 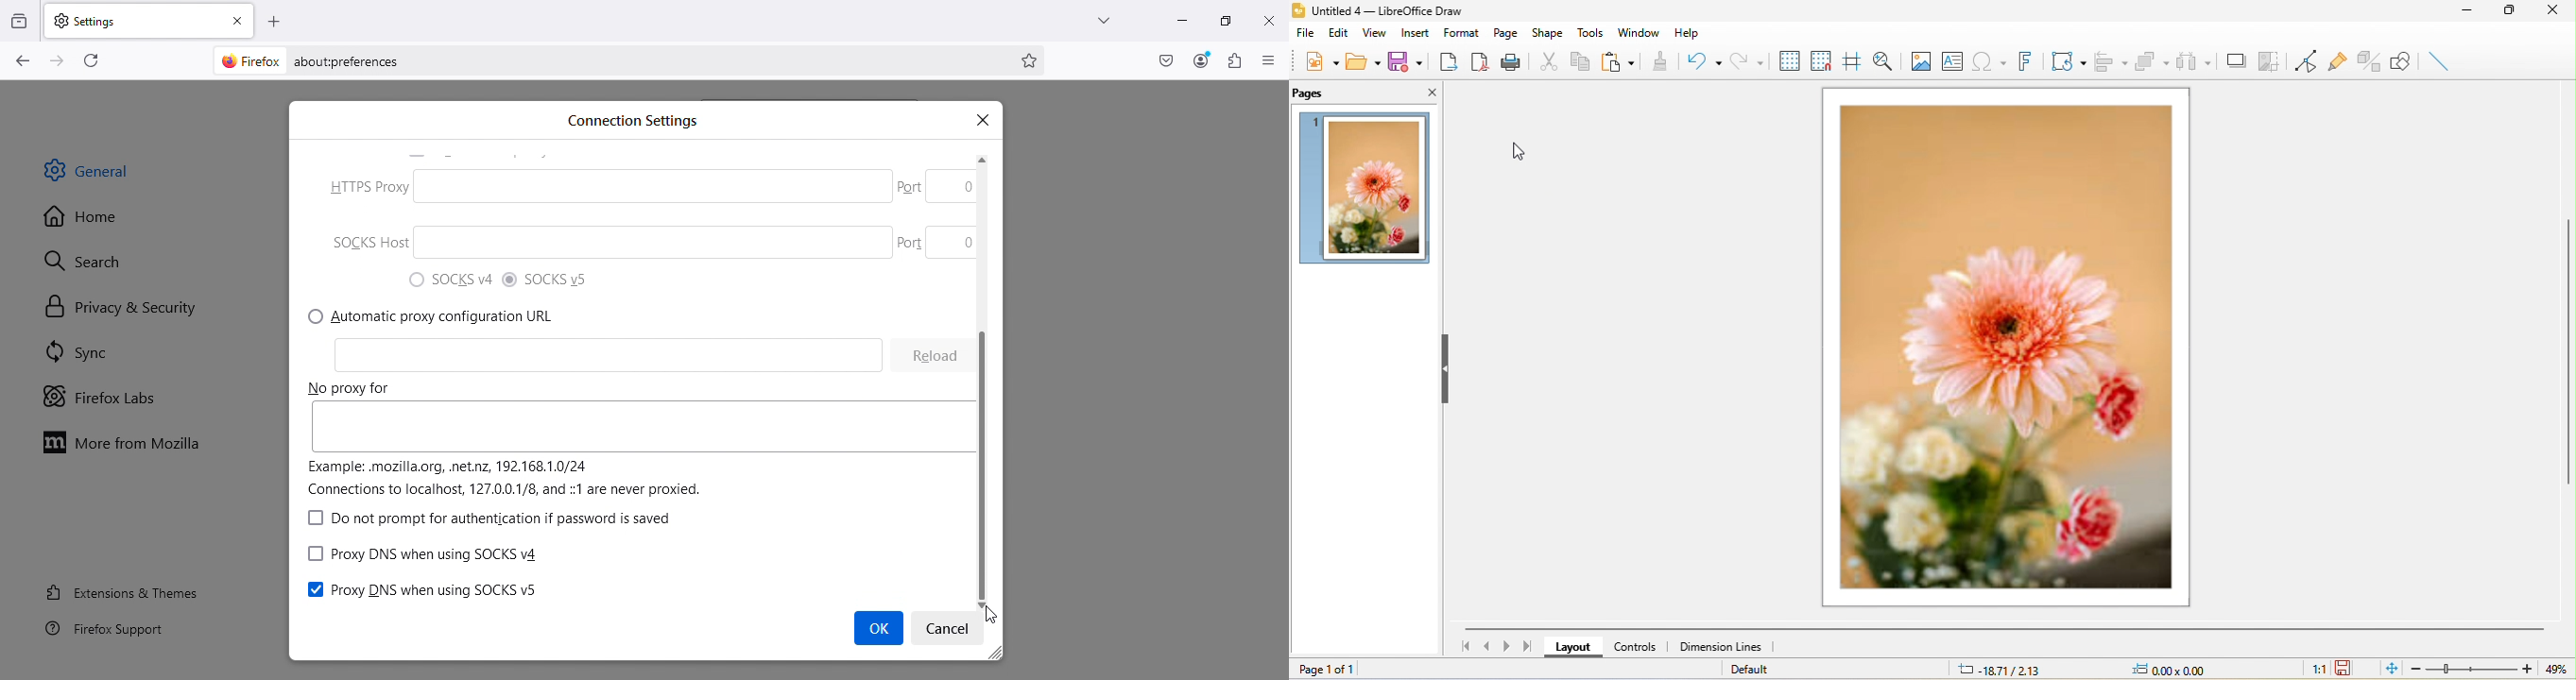 What do you see at coordinates (1529, 649) in the screenshot?
I see `last page` at bounding box center [1529, 649].